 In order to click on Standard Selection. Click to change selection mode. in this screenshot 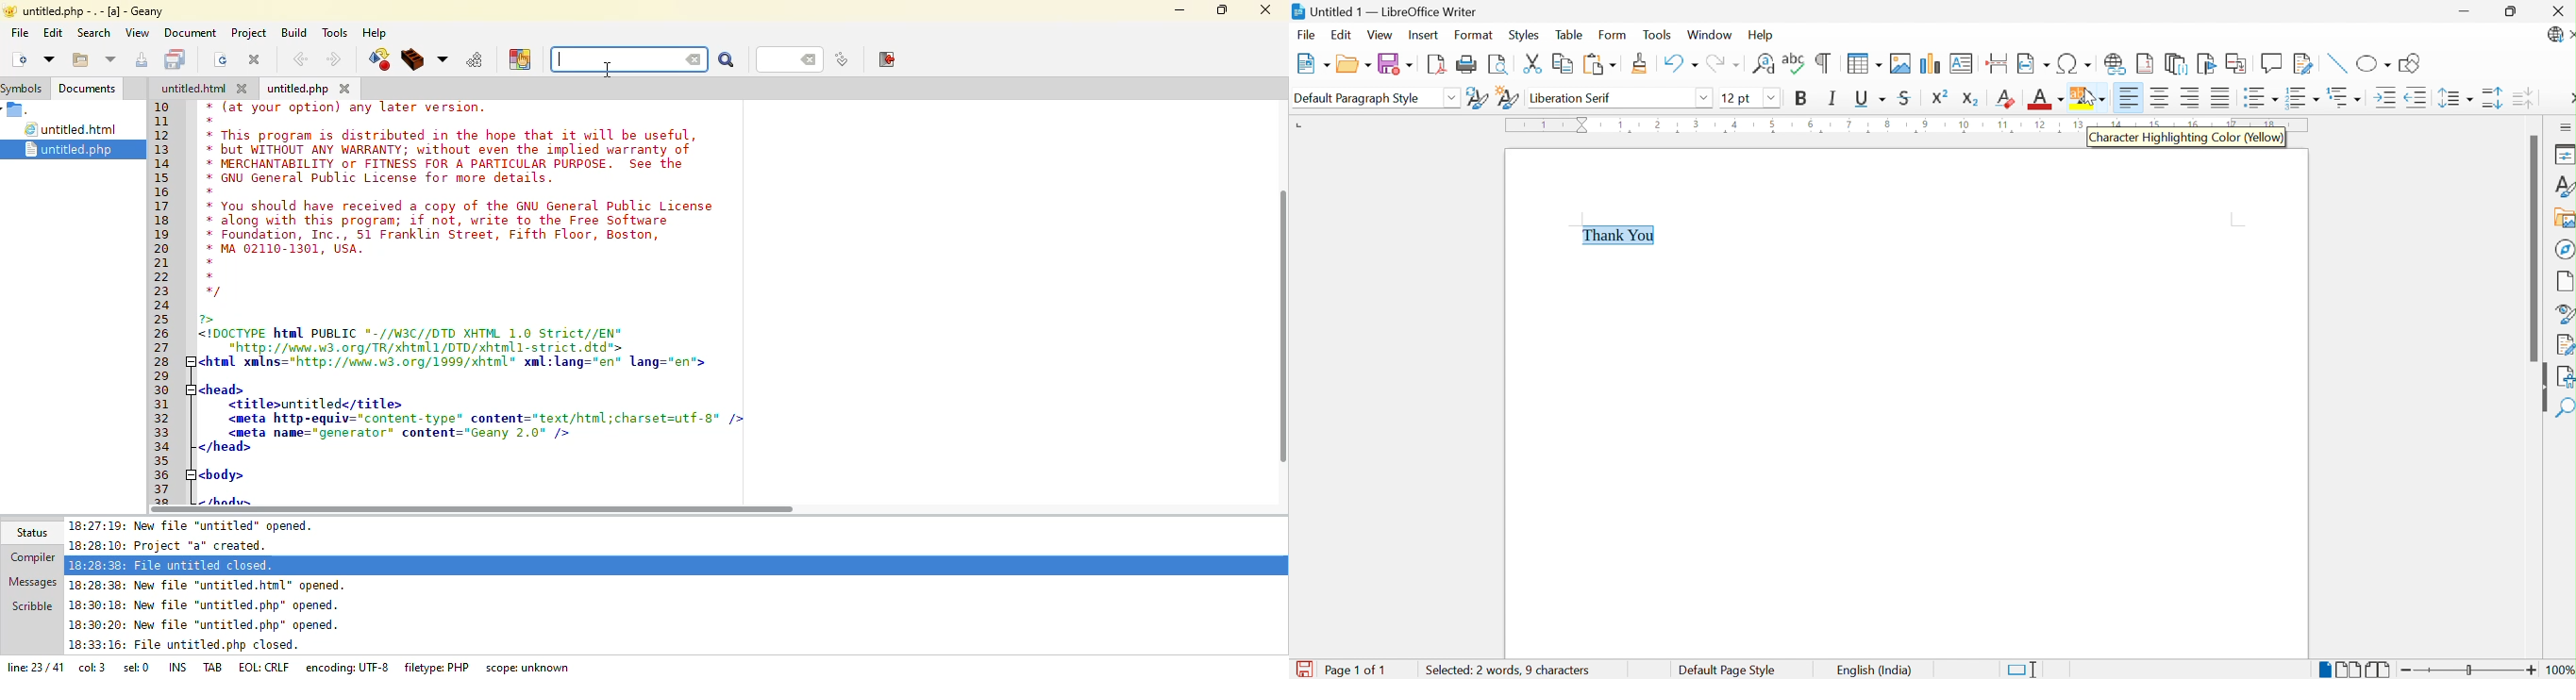, I will do `click(2023, 668)`.